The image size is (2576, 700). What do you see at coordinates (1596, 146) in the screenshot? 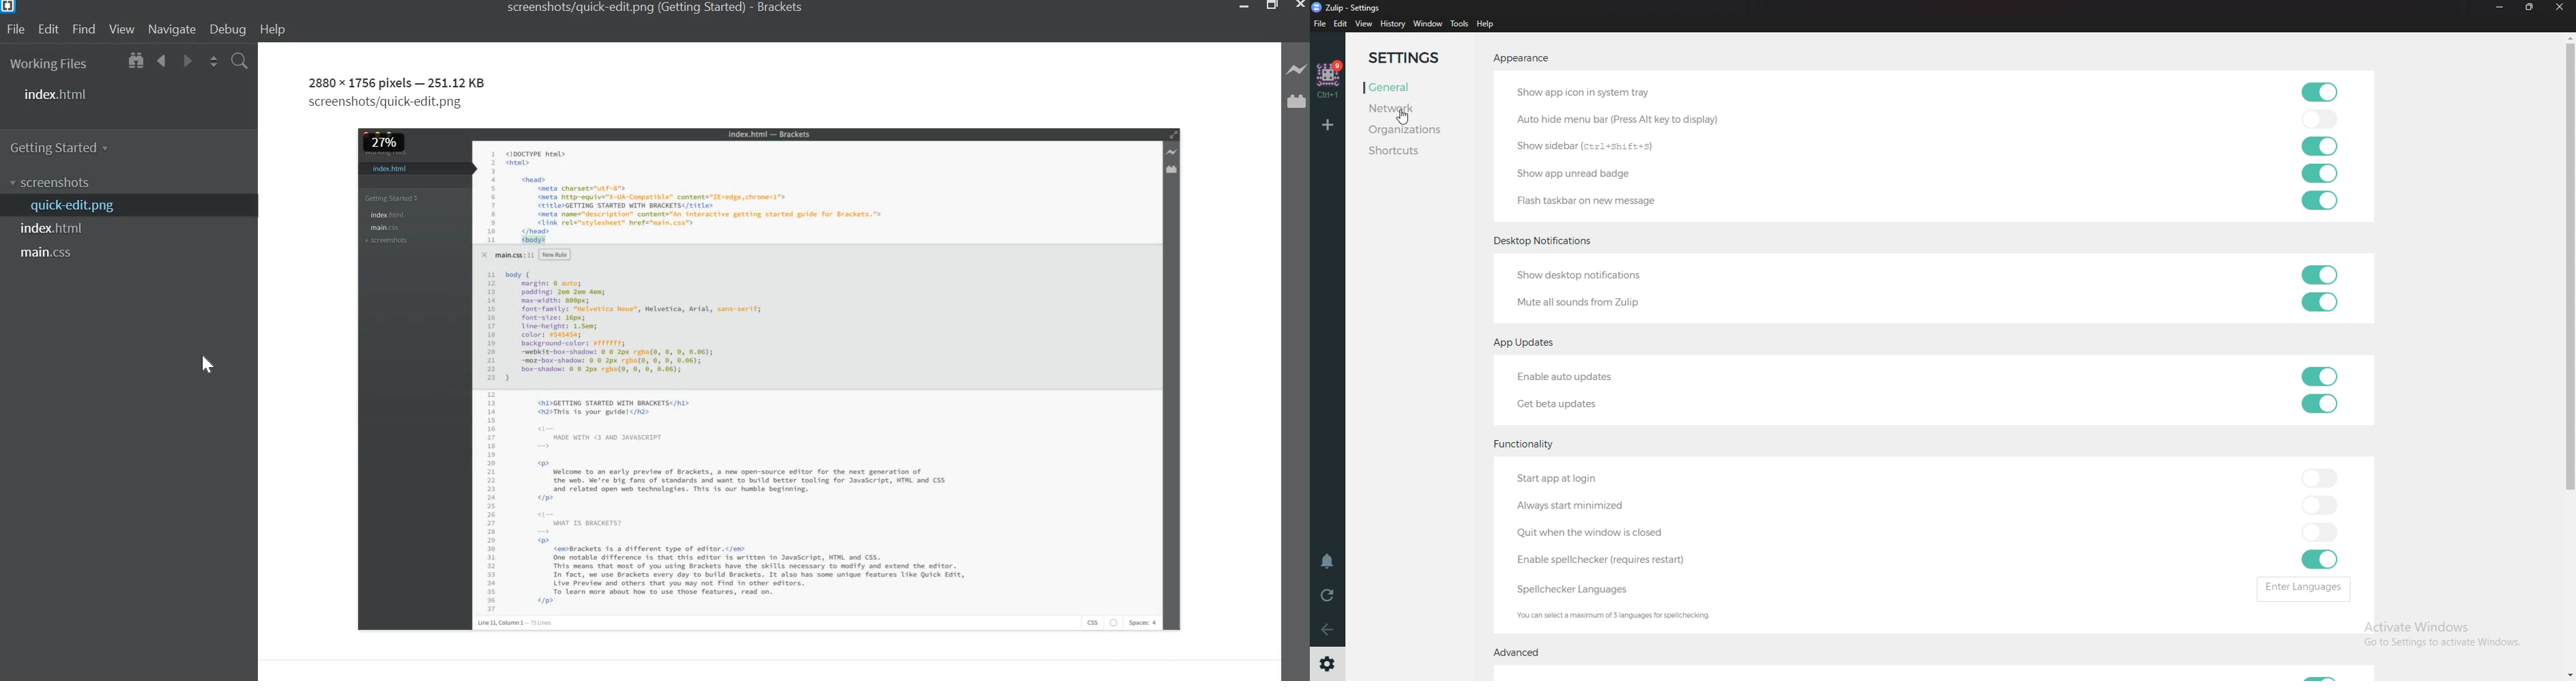
I see `Show sidebar` at bounding box center [1596, 146].